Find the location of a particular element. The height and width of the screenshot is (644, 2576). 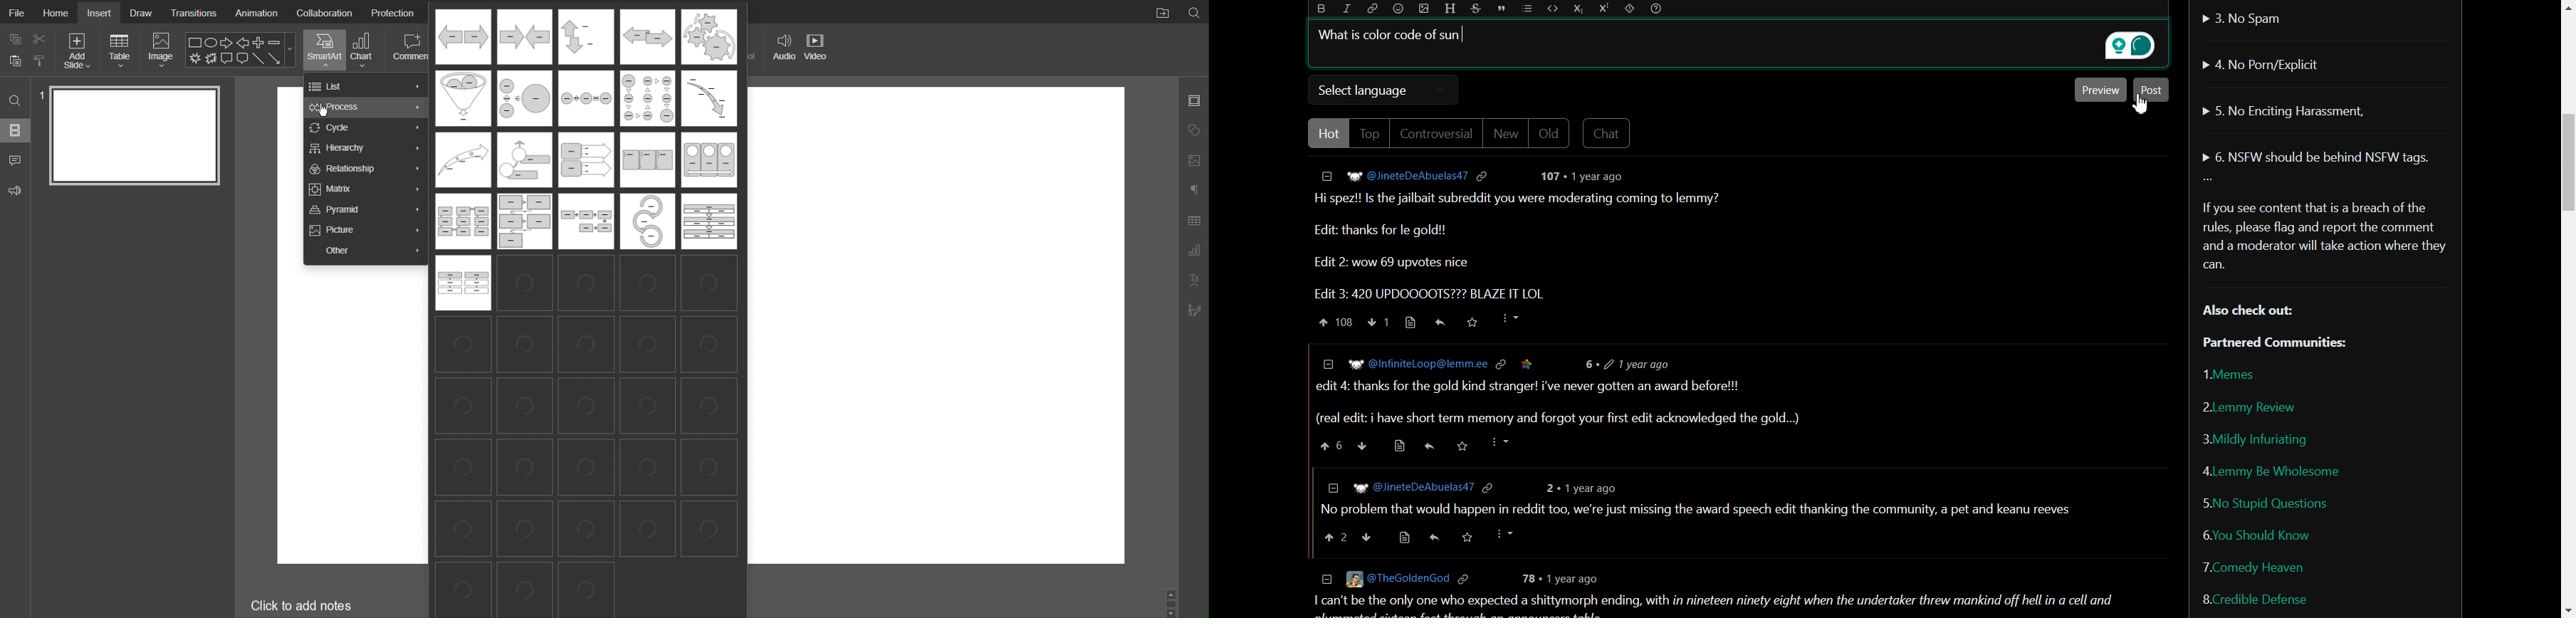

Process Template 11-15 is located at coordinates (585, 160).